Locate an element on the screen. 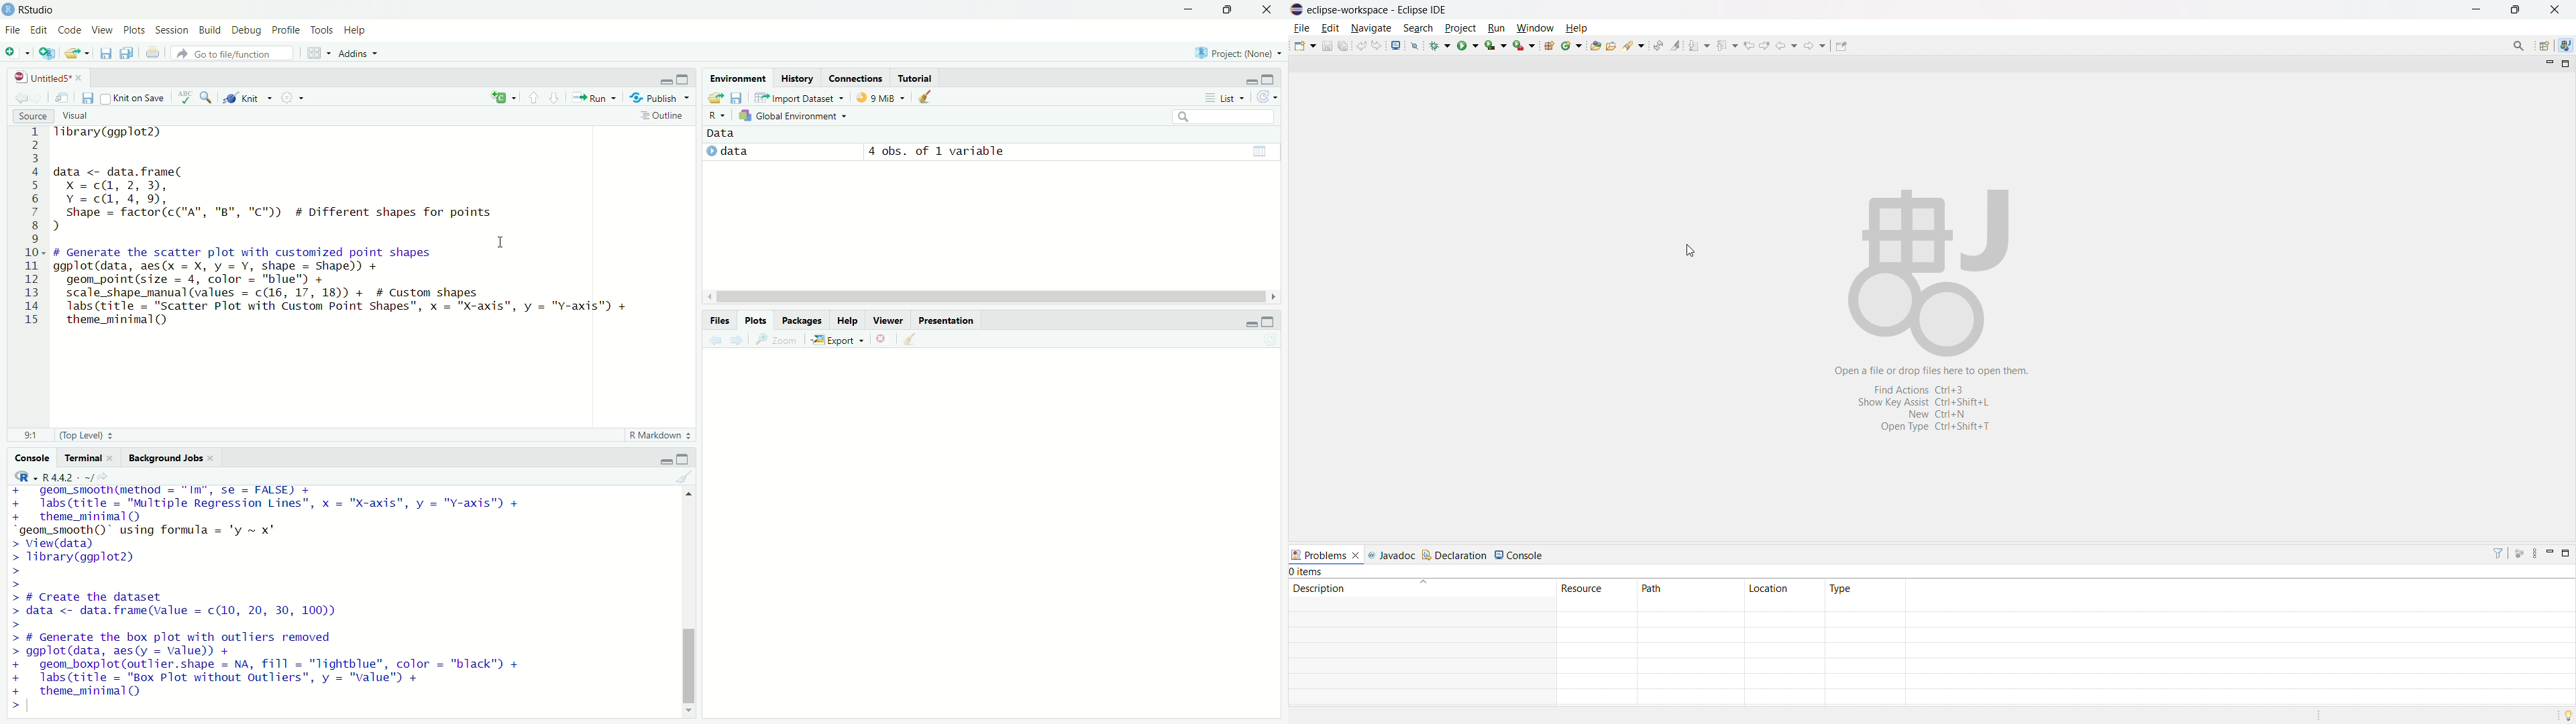 Image resolution: width=2576 pixels, height=728 pixels. minimize is located at coordinates (1248, 80).